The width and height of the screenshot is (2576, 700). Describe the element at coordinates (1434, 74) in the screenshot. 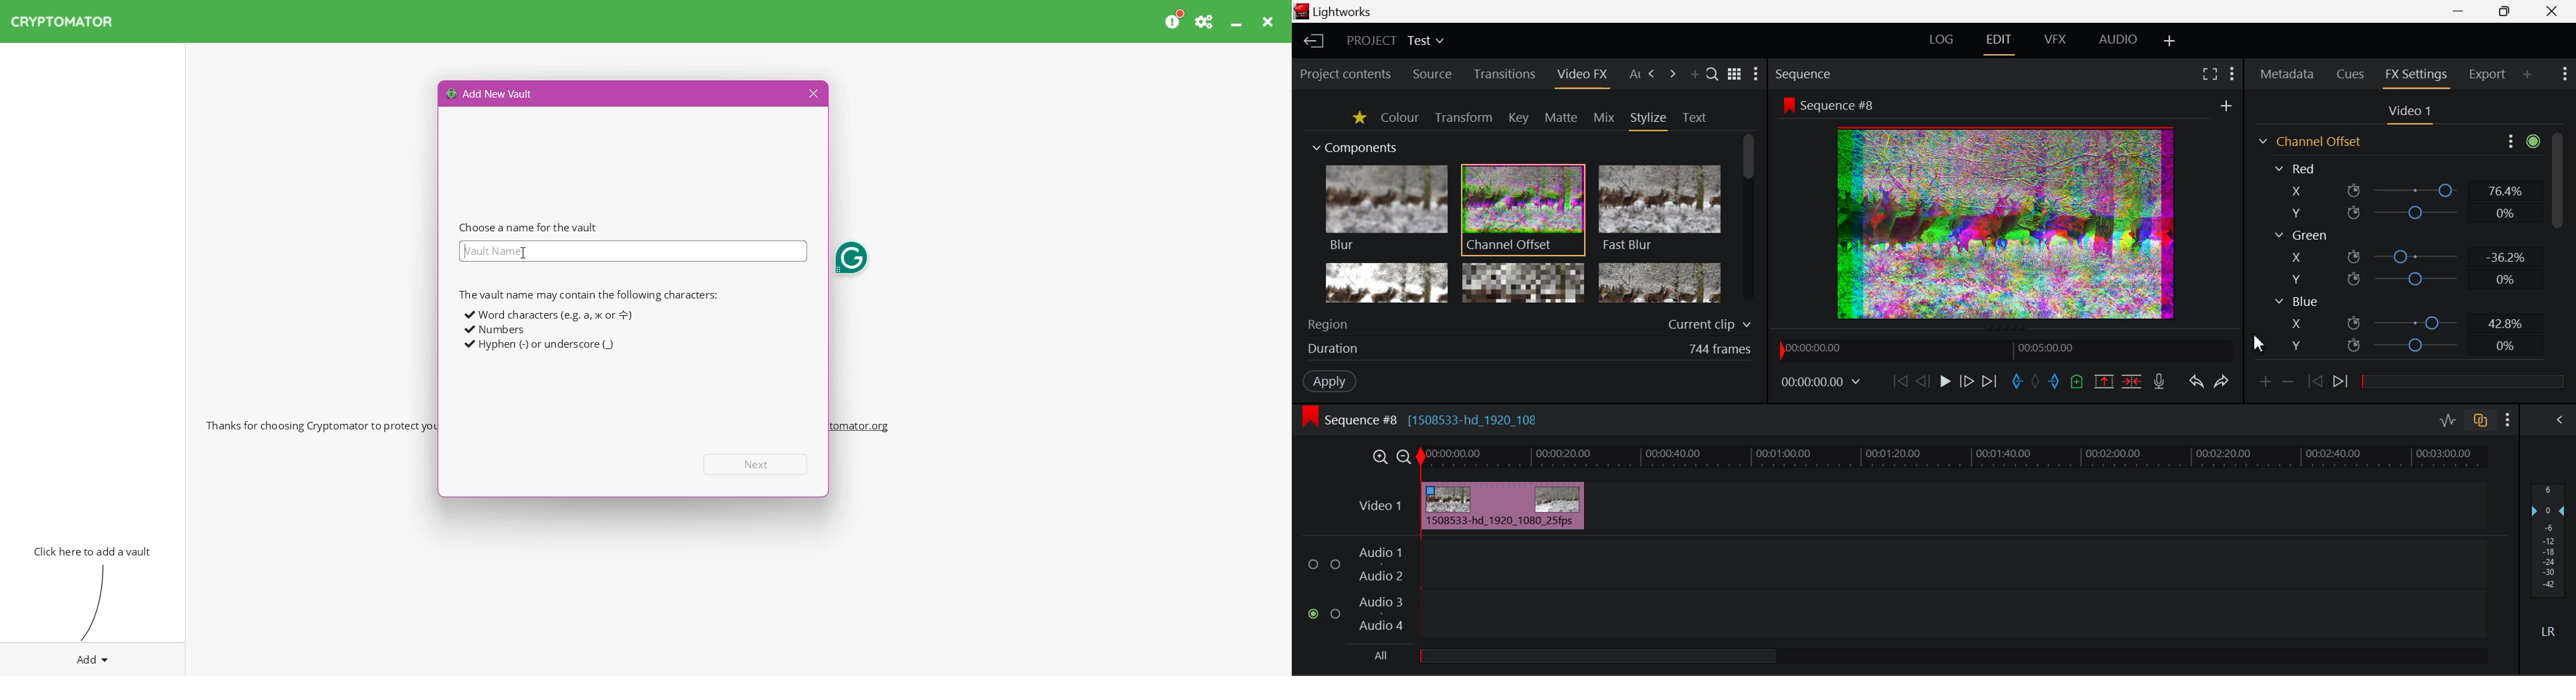

I see `Source` at that location.